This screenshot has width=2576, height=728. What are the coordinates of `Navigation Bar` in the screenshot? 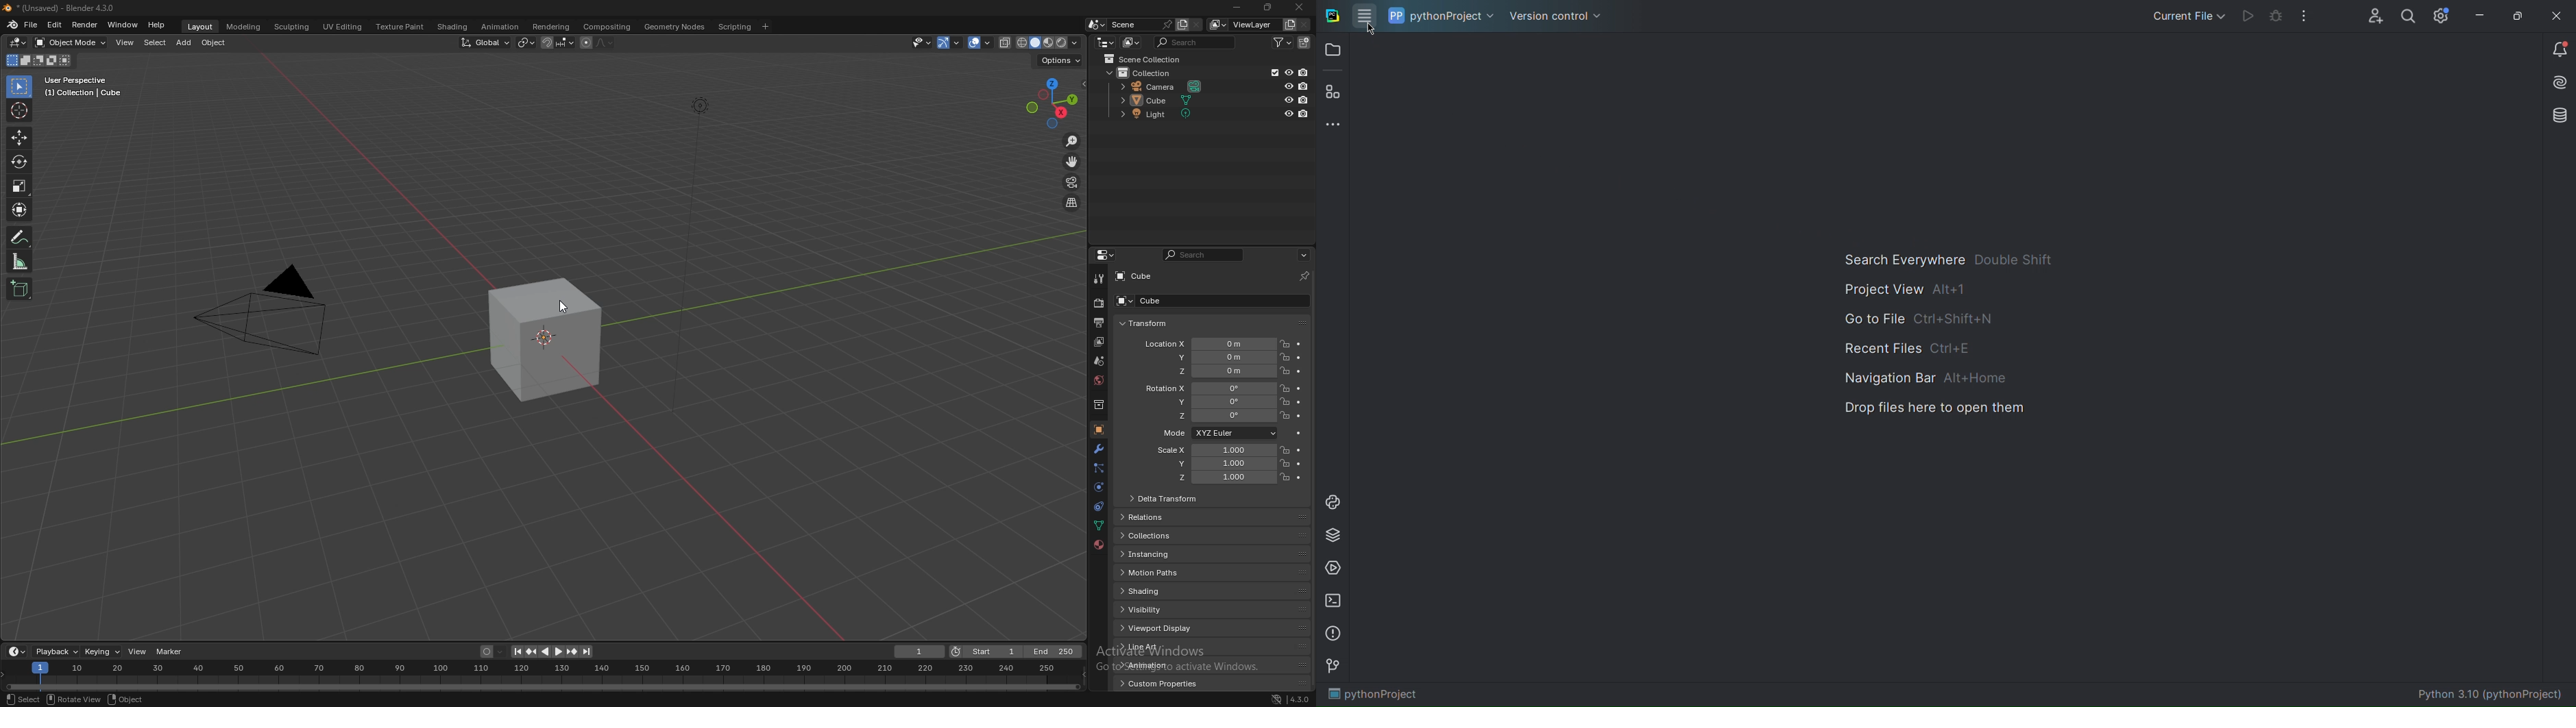 It's located at (1919, 377).